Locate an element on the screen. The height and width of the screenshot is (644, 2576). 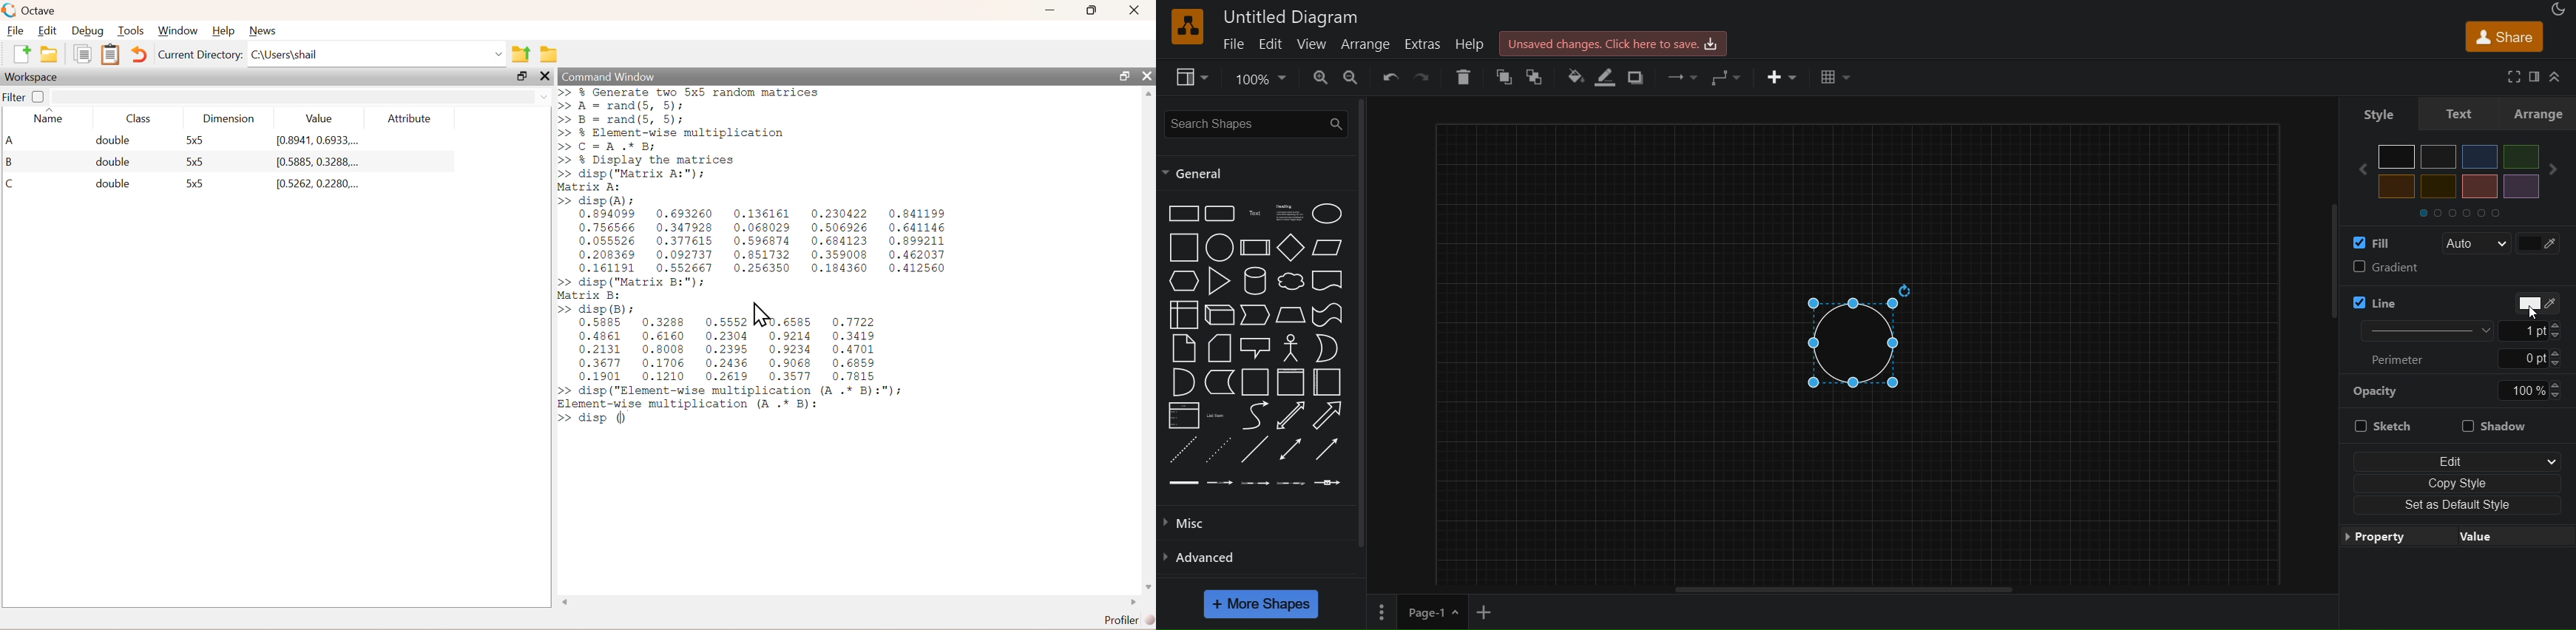
brown color is located at coordinates (2479, 186).